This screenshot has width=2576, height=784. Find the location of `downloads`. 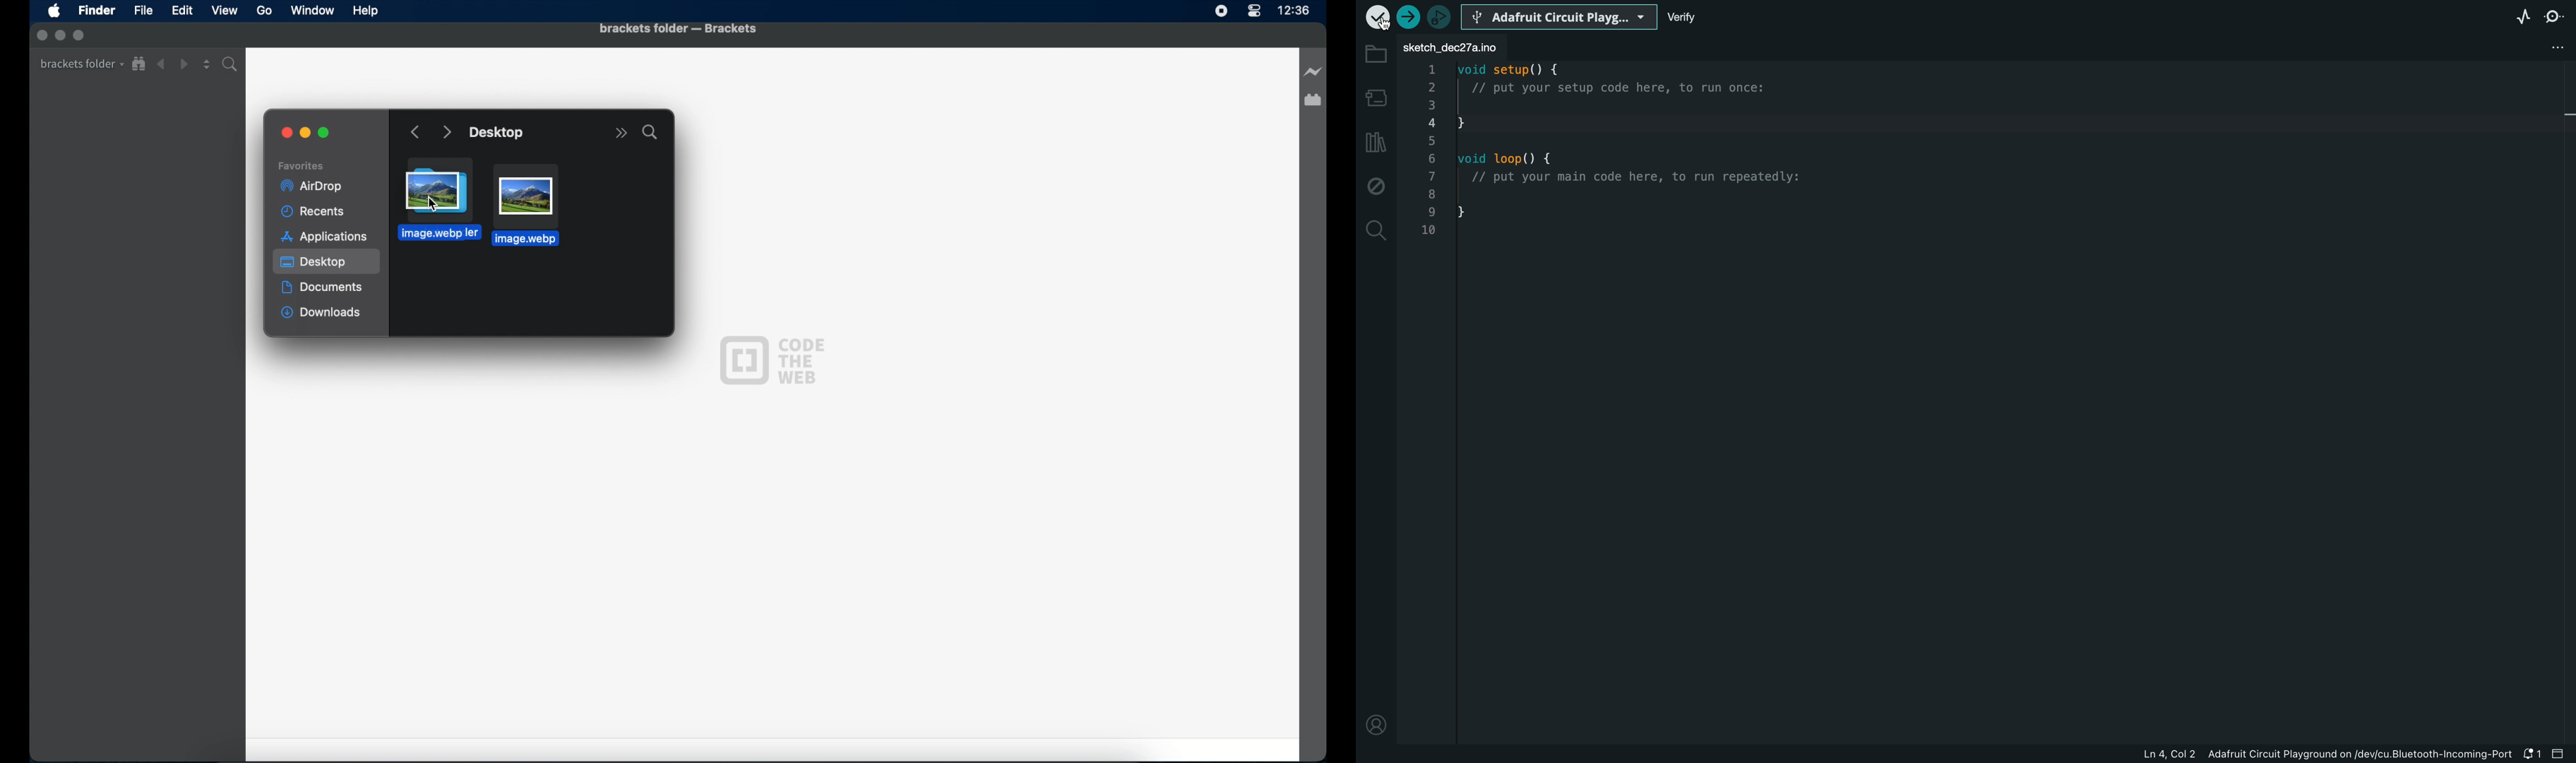

downloads is located at coordinates (321, 314).